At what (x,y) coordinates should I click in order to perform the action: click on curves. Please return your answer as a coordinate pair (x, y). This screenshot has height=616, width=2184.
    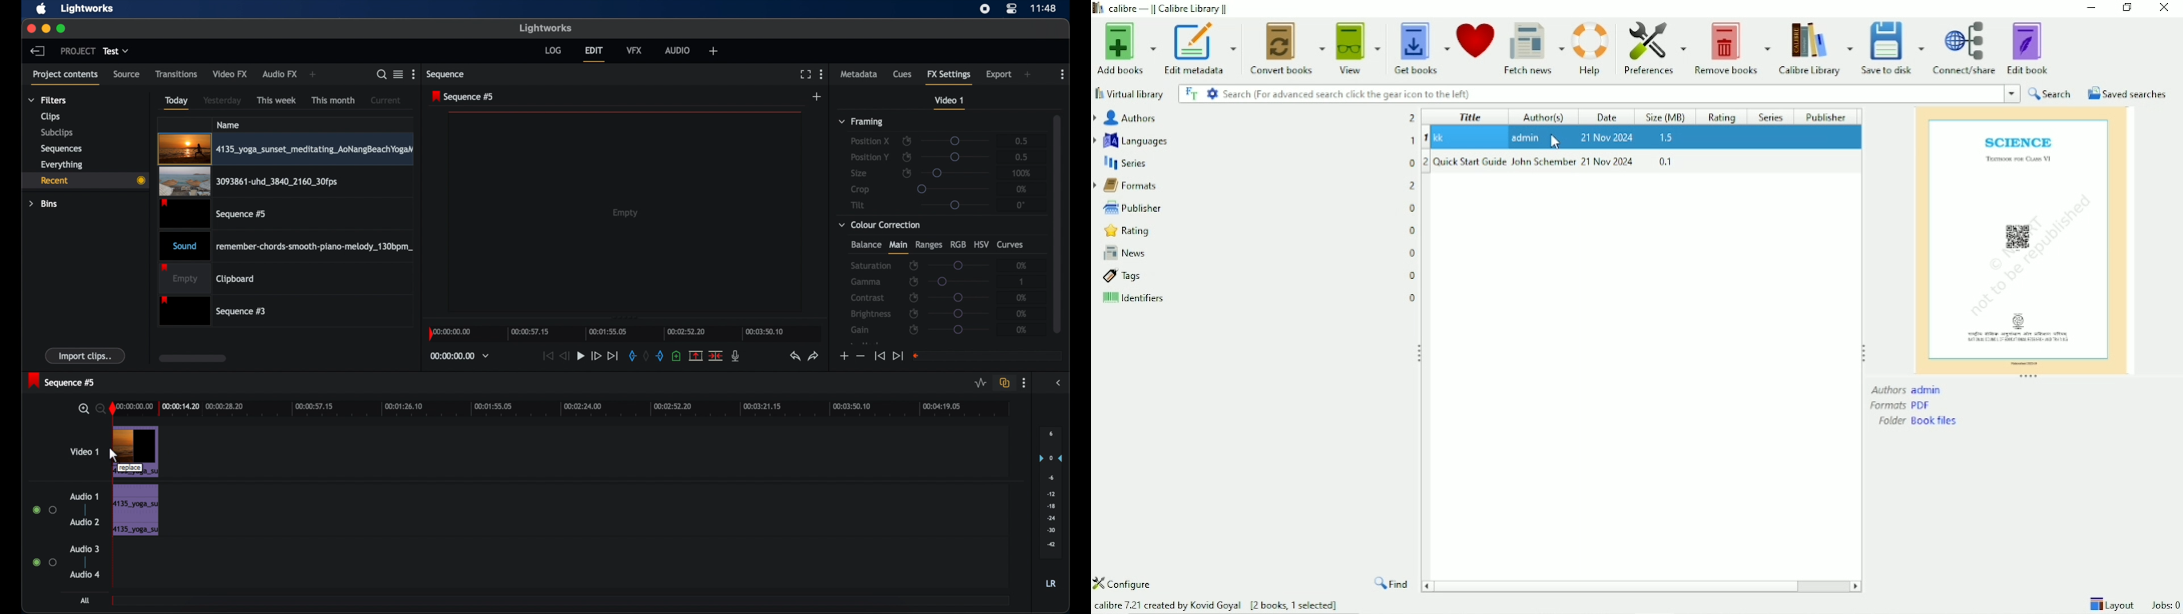
    Looking at the image, I should click on (1012, 245).